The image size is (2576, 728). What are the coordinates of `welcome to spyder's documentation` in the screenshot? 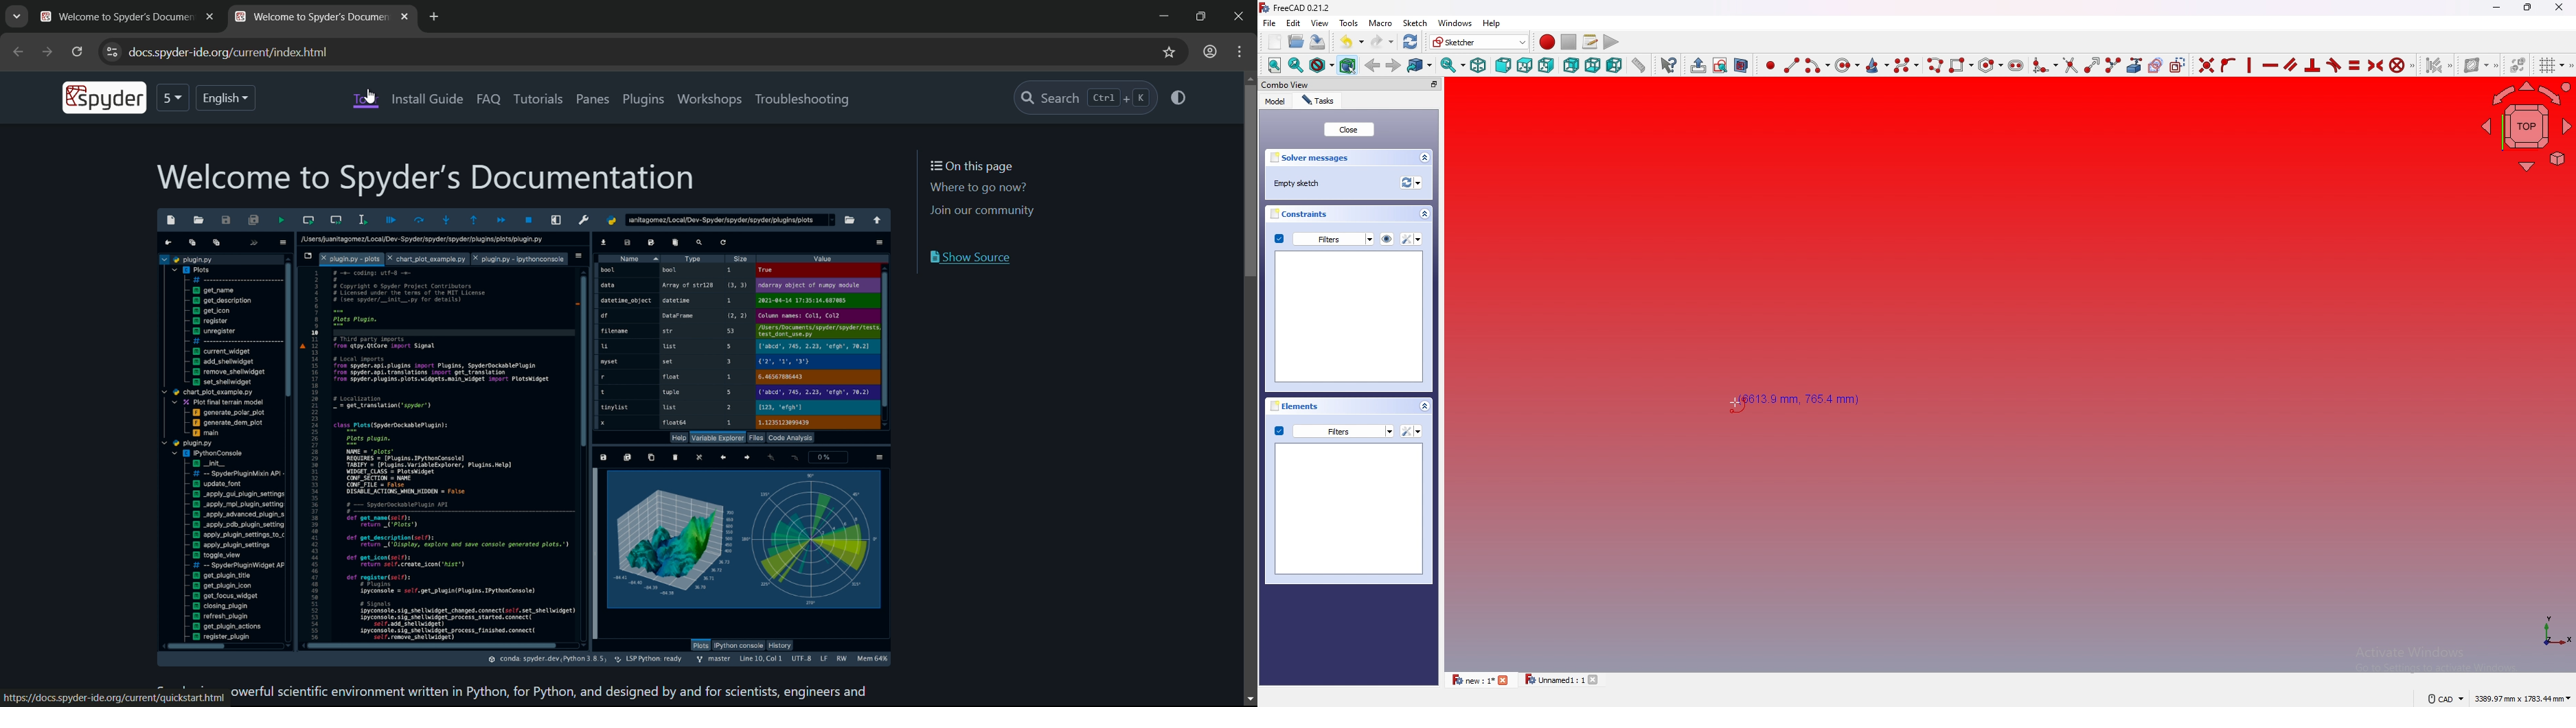 It's located at (424, 175).